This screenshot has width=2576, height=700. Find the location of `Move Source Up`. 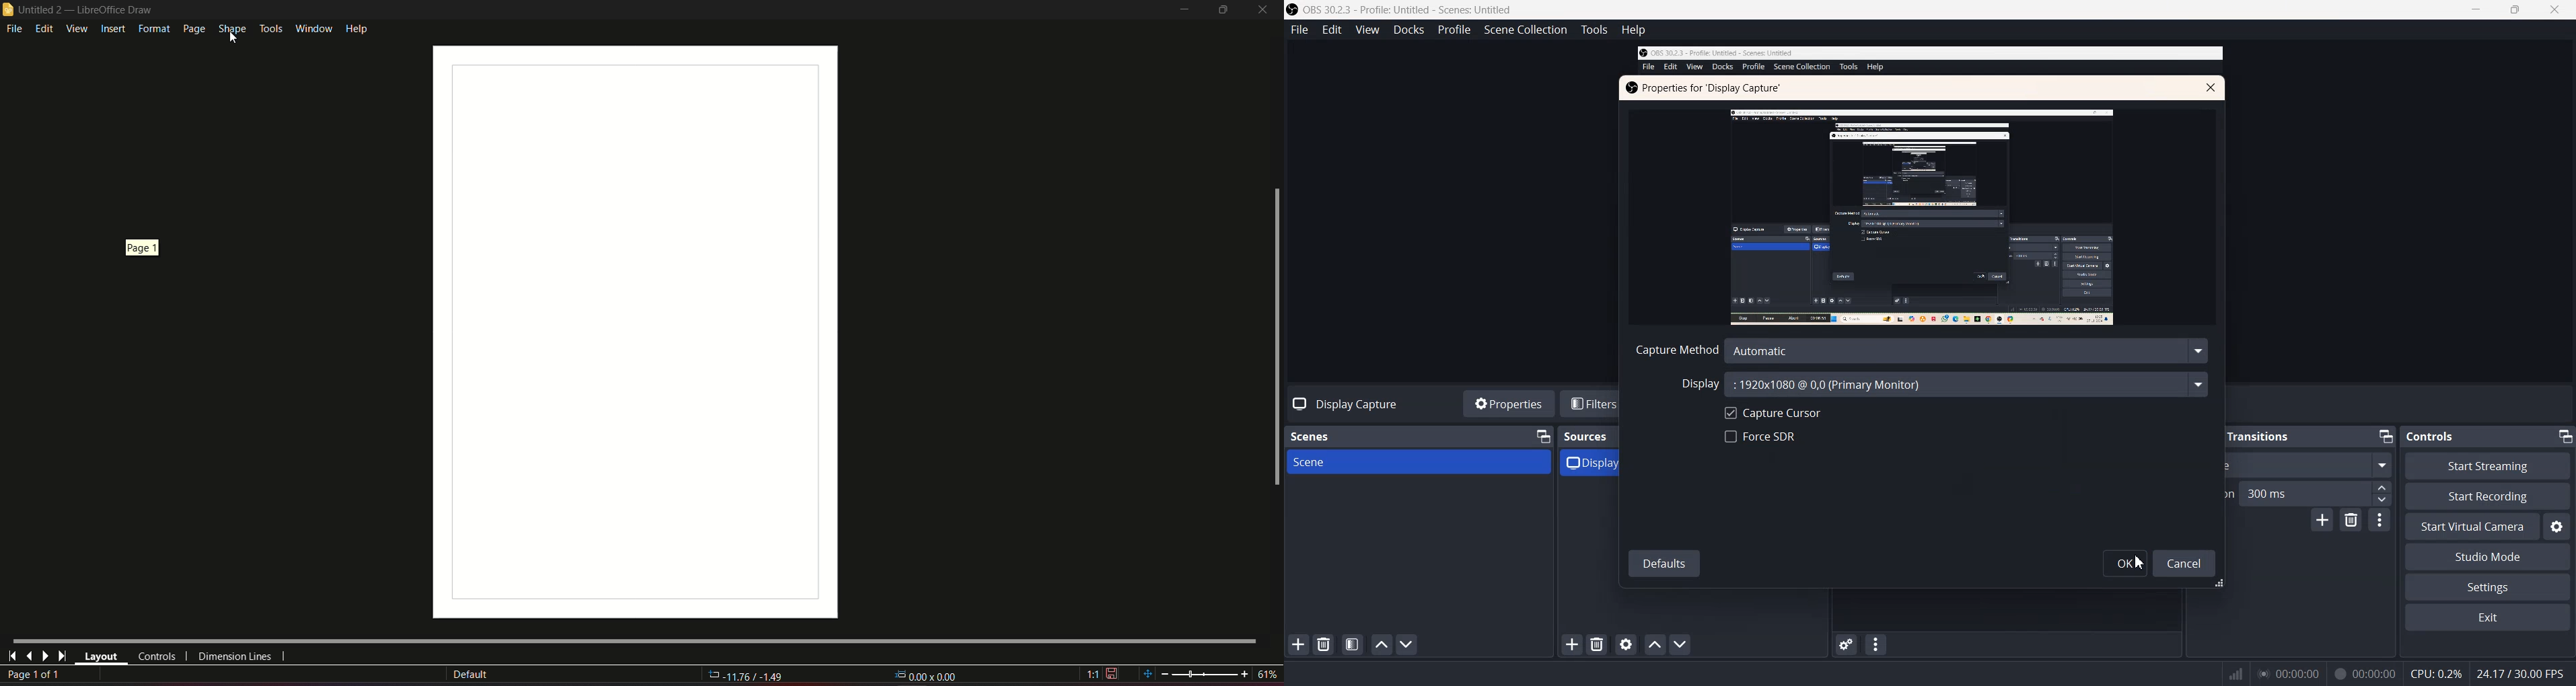

Move Source Up is located at coordinates (1653, 644).